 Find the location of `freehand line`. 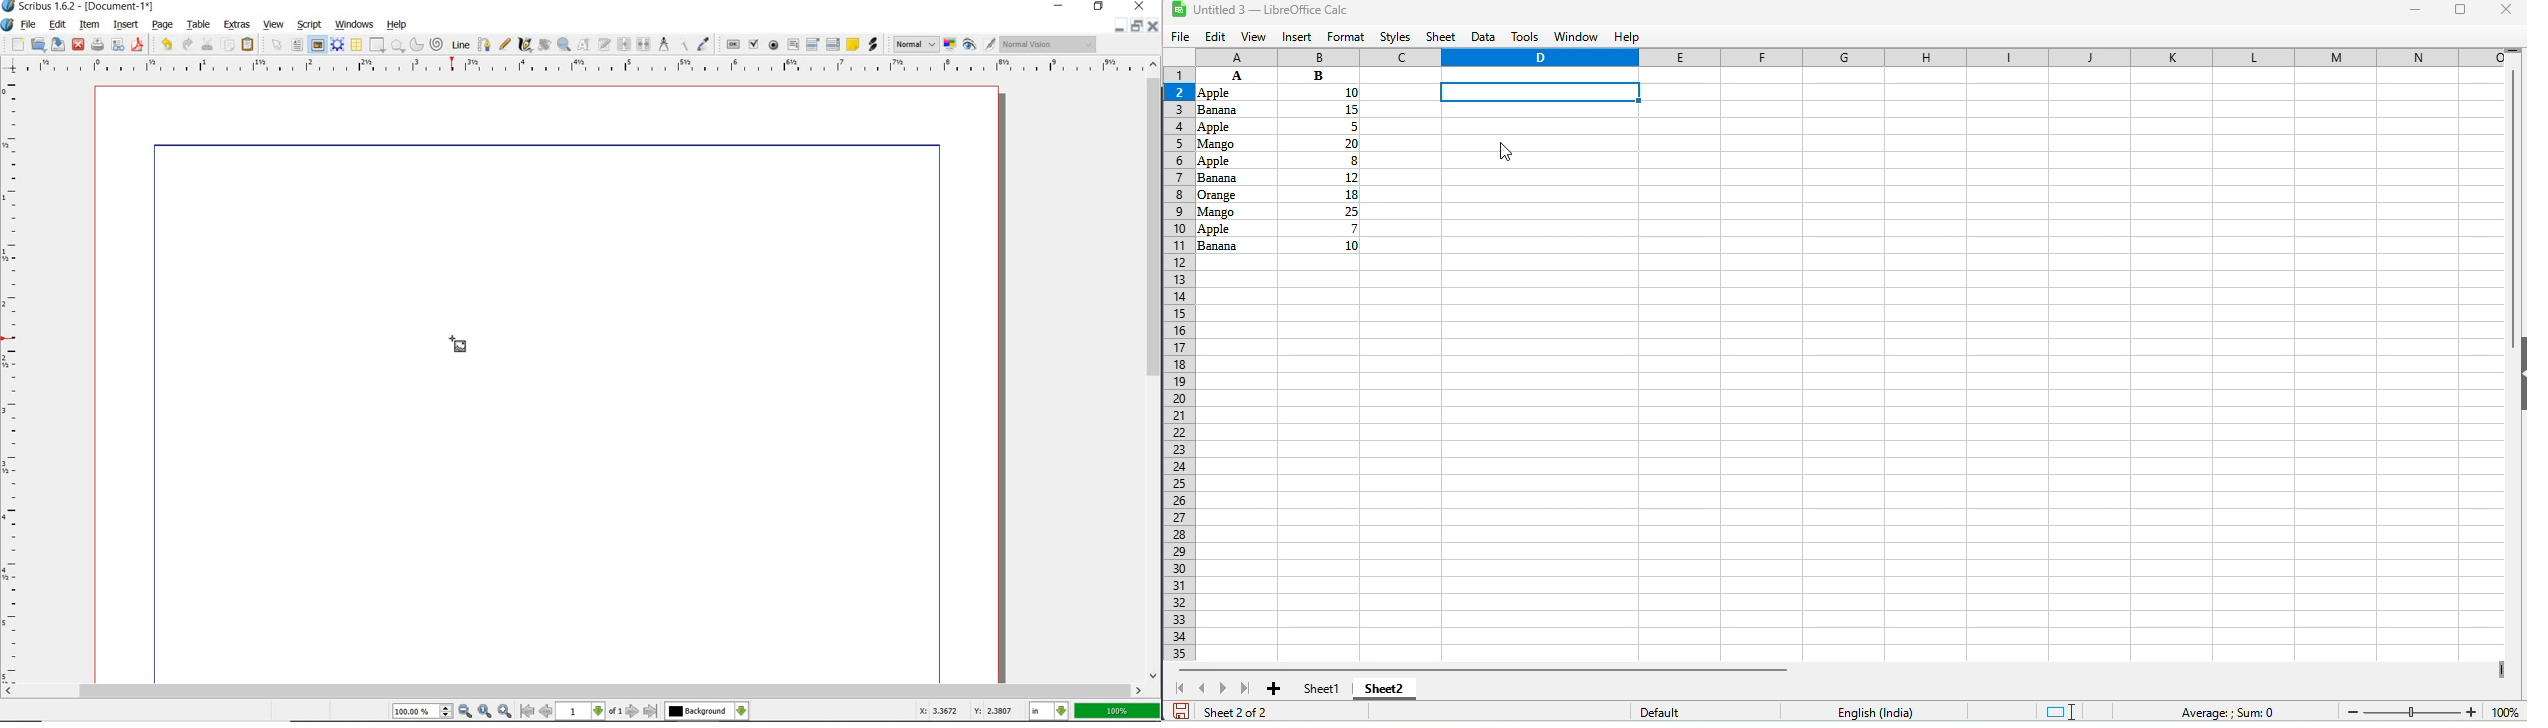

freehand line is located at coordinates (504, 43).